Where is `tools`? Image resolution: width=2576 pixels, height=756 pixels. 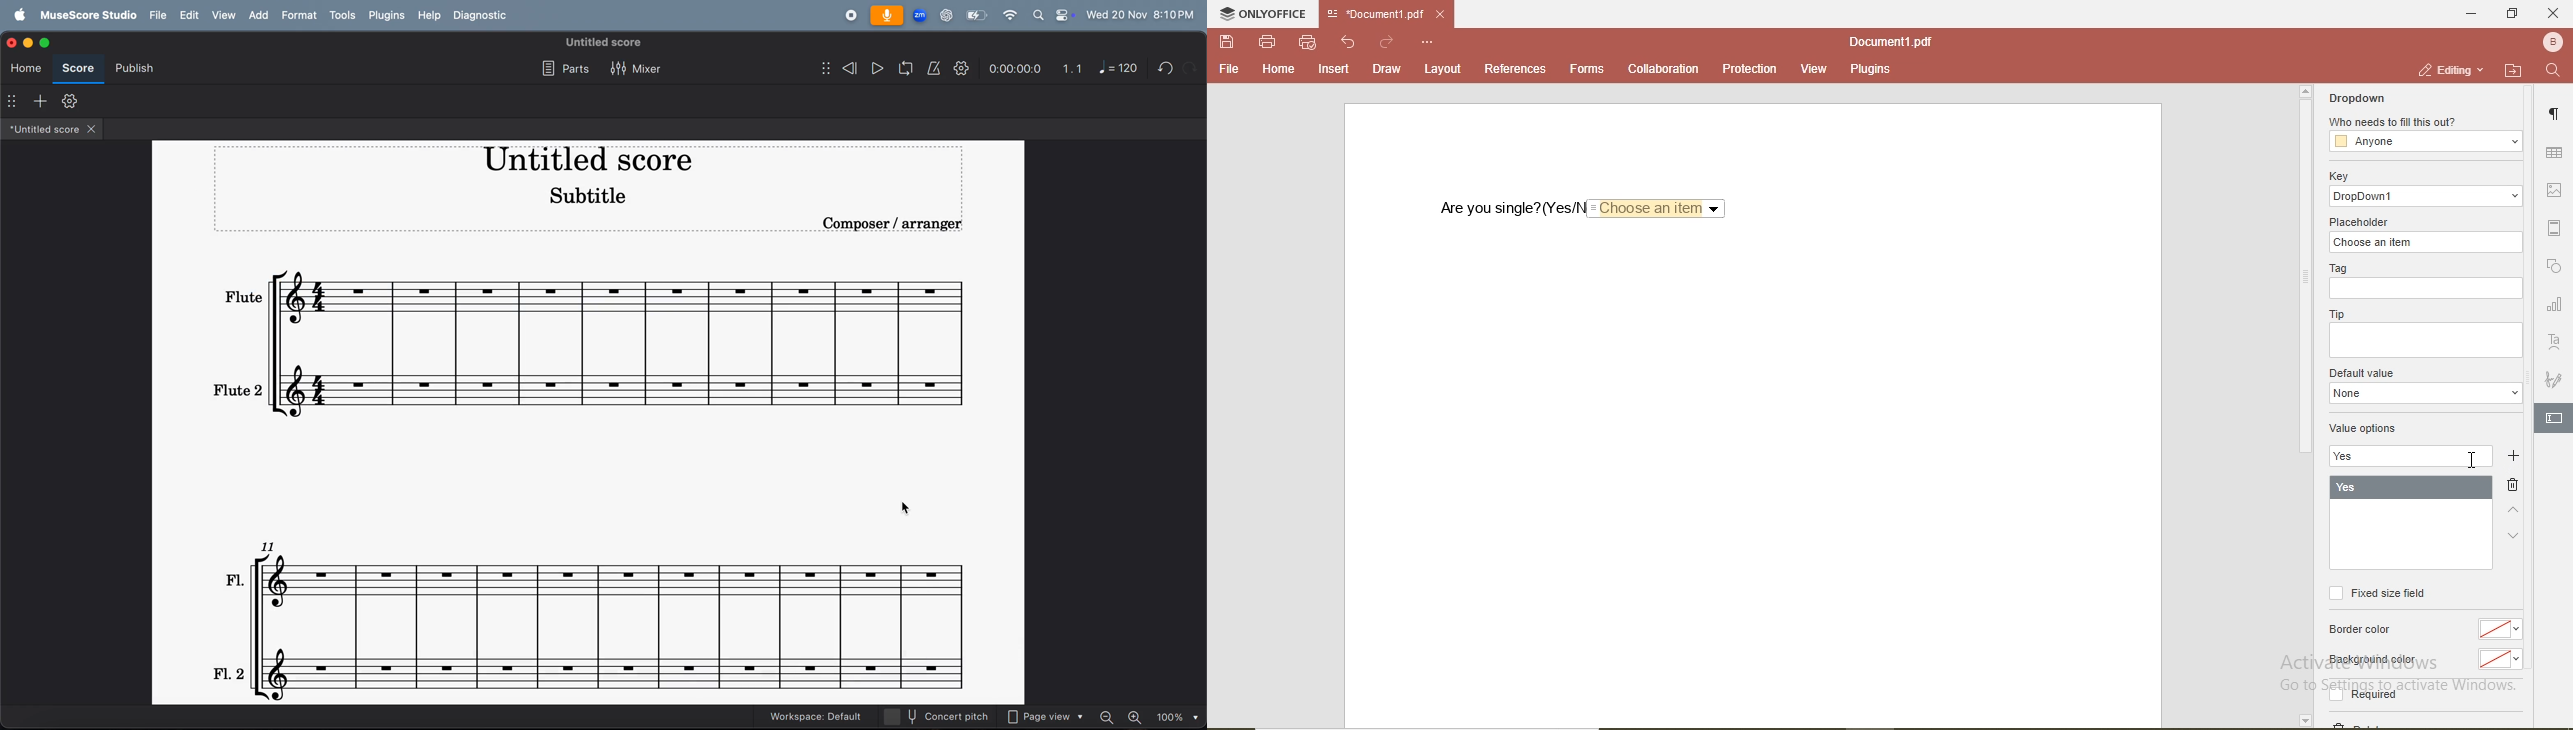
tools is located at coordinates (344, 16).